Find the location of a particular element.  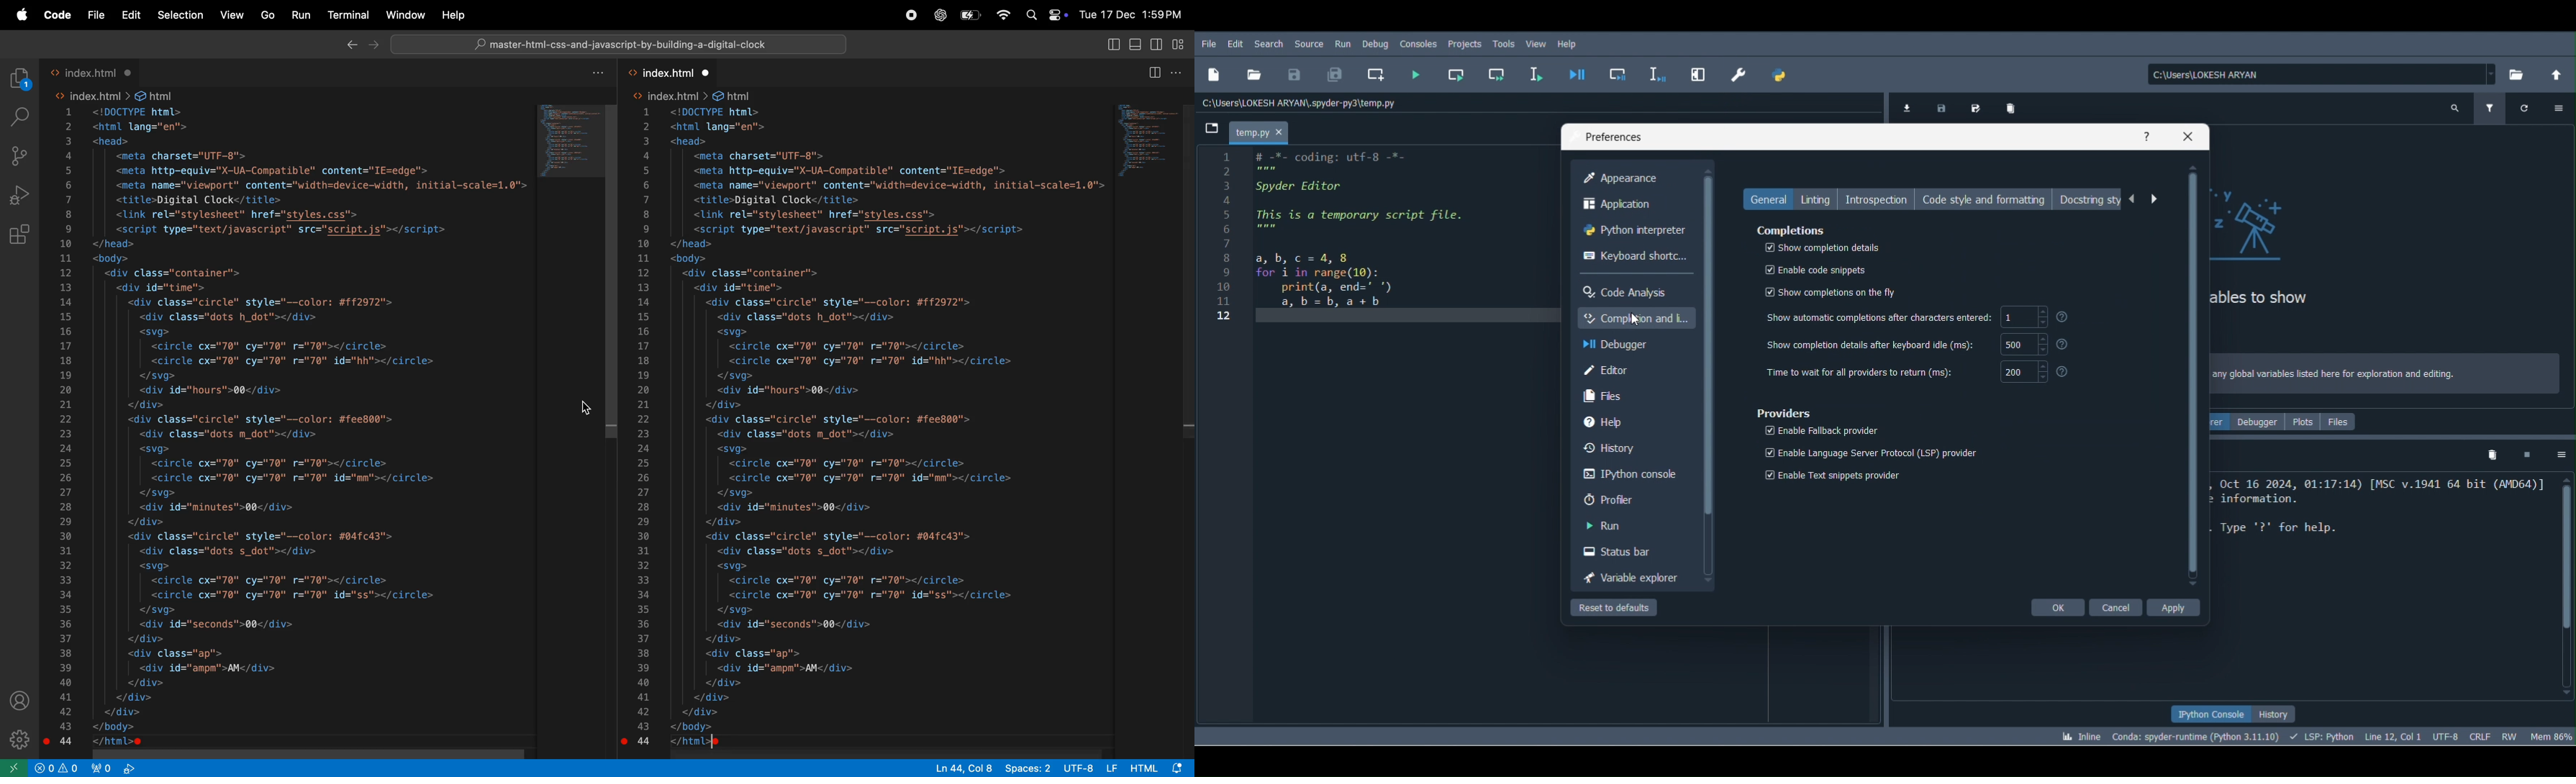

open remote window is located at coordinates (14, 768).